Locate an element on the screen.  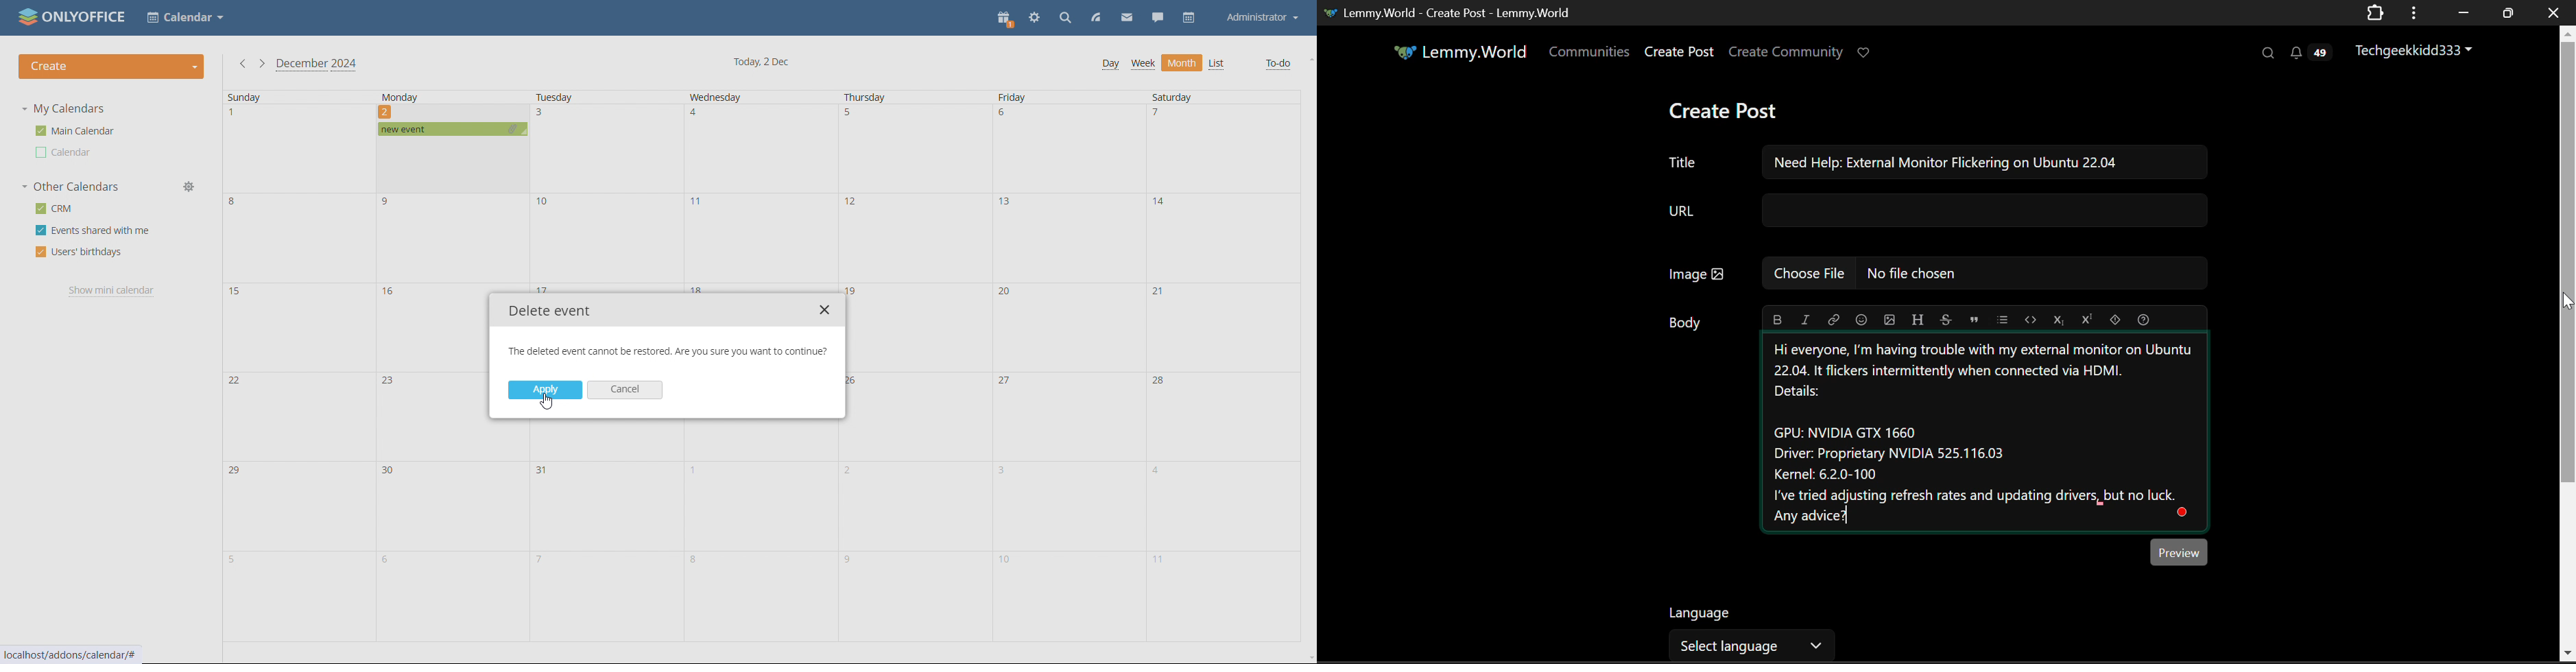
Lemmy.World is located at coordinates (1452, 52).